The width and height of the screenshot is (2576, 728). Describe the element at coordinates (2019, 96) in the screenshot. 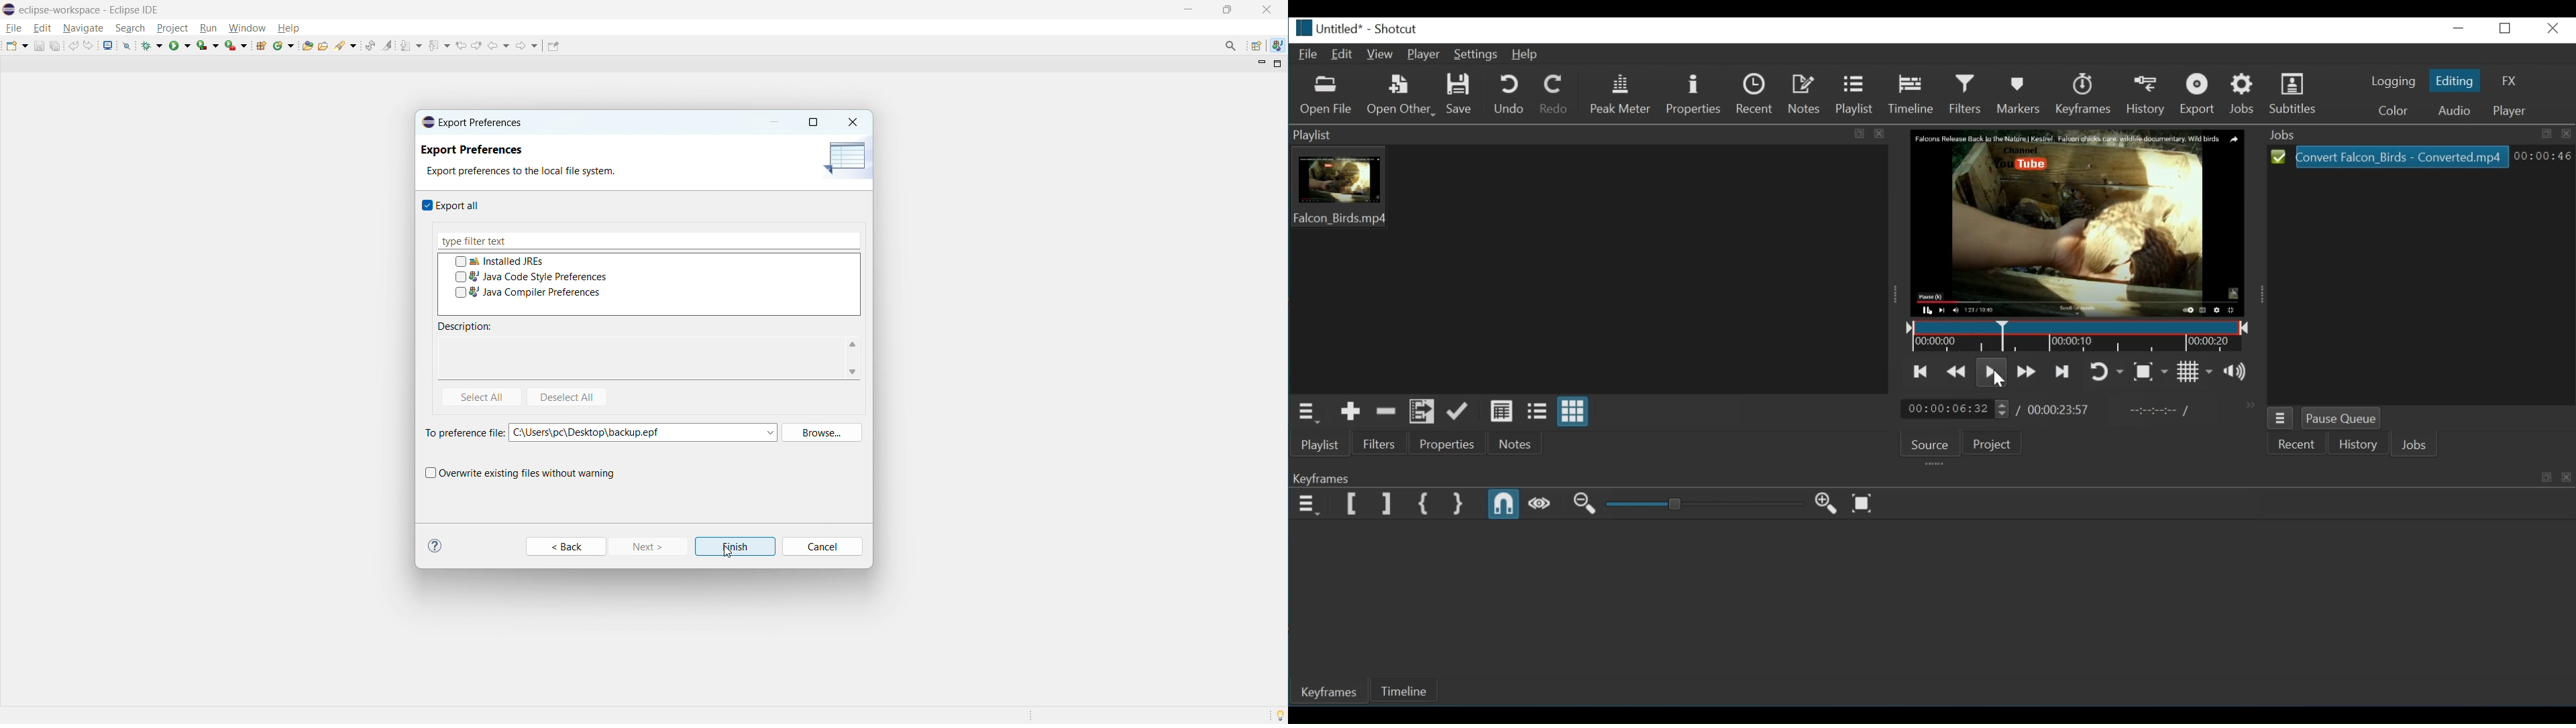

I see `Markers` at that location.